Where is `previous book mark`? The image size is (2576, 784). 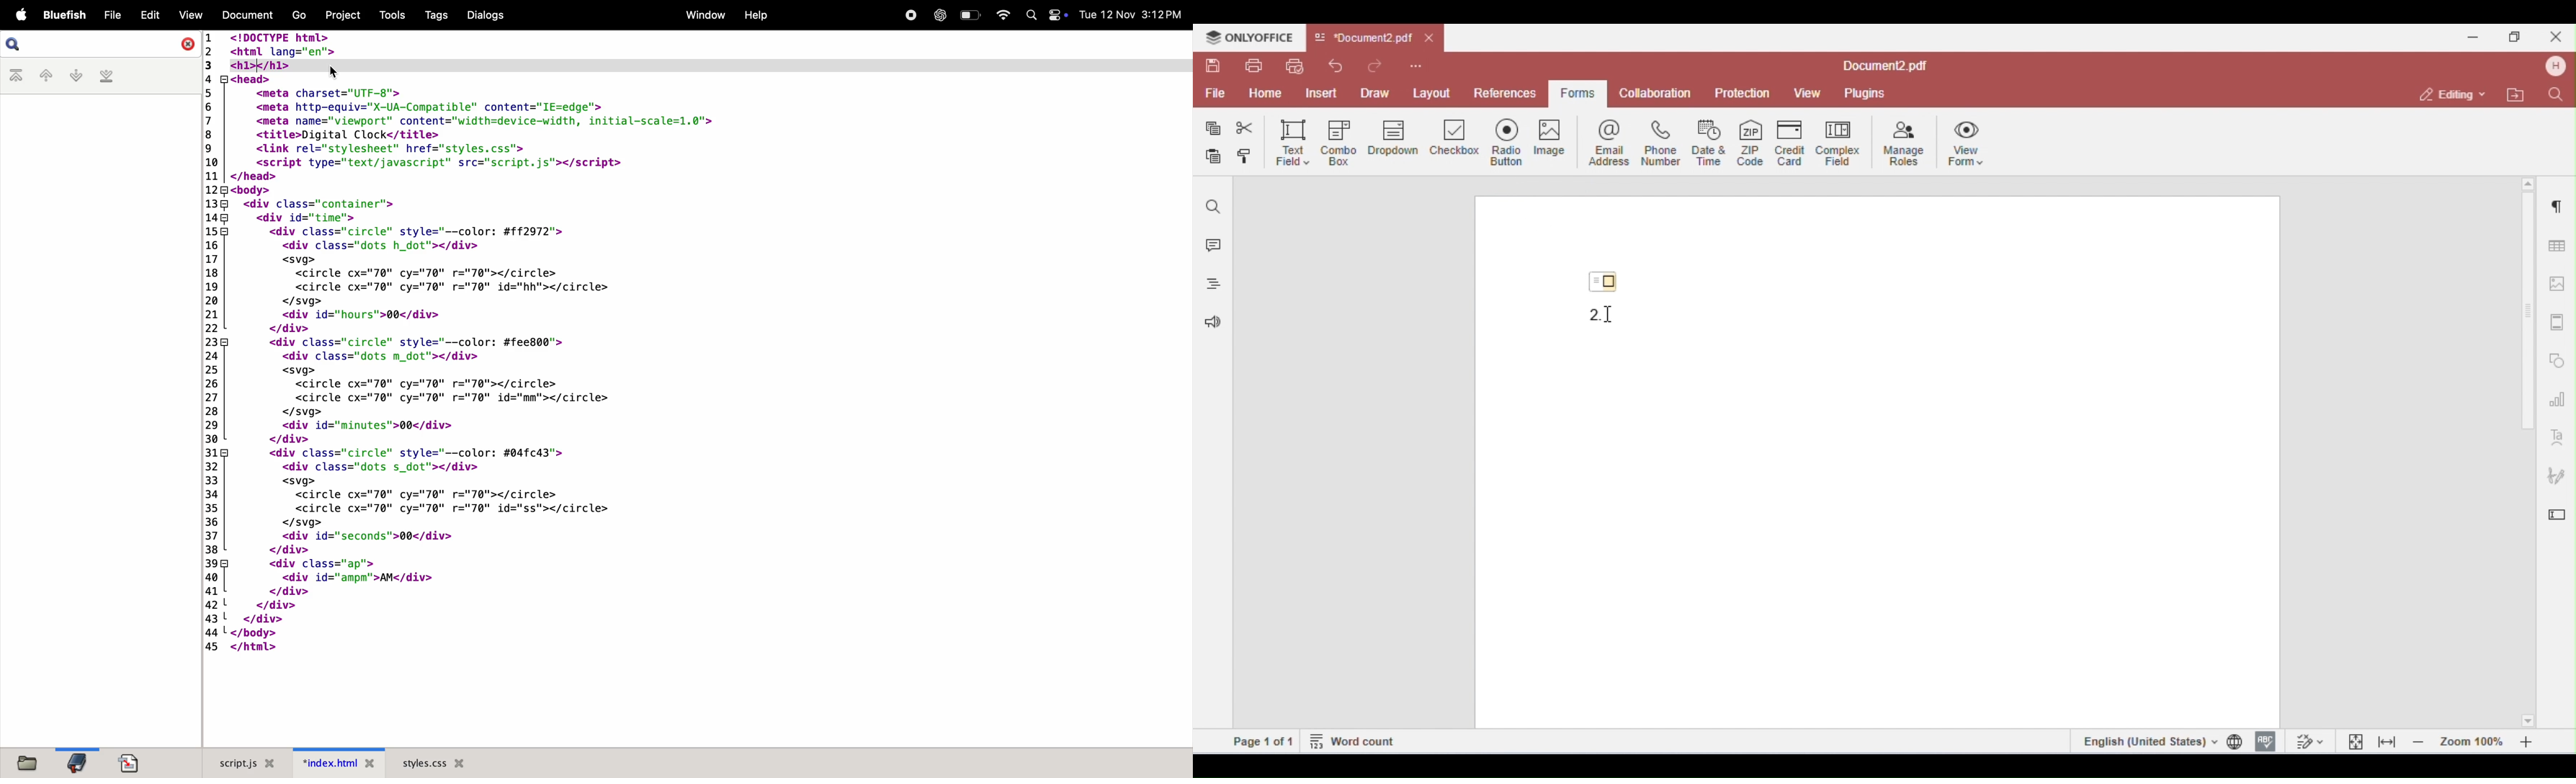 previous book mark is located at coordinates (45, 77).